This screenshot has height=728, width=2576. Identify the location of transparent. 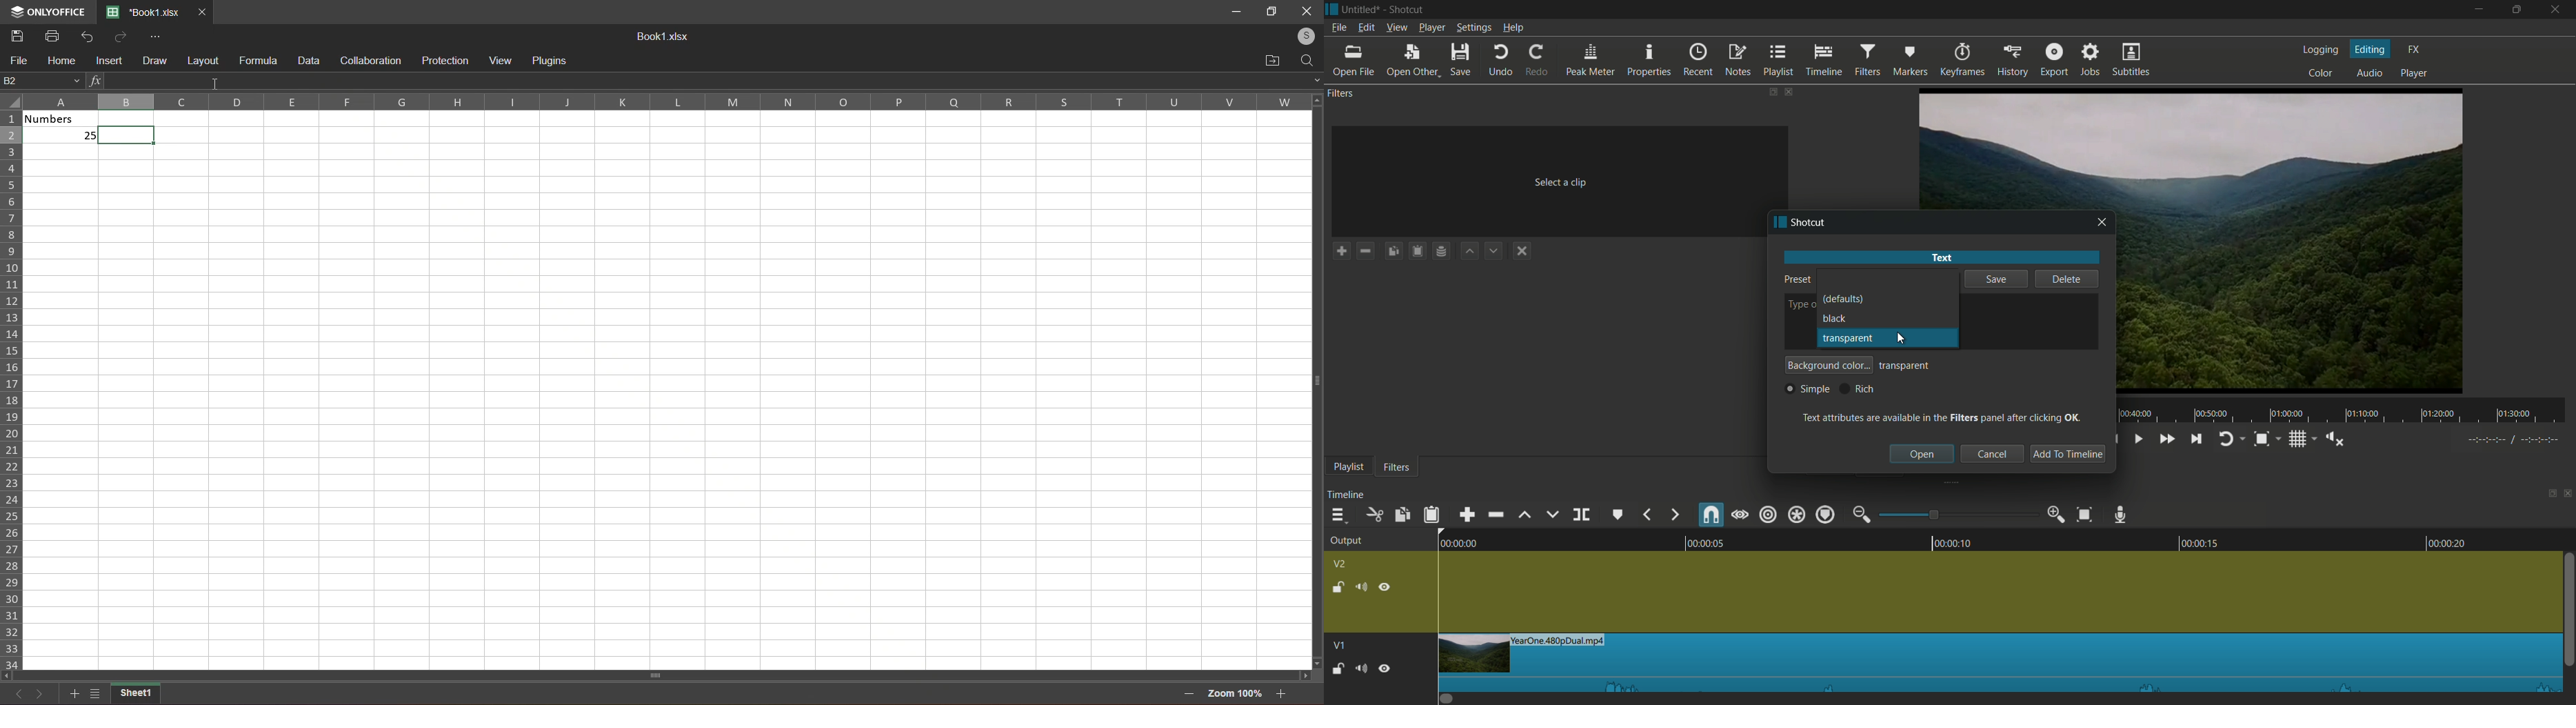
(1905, 366).